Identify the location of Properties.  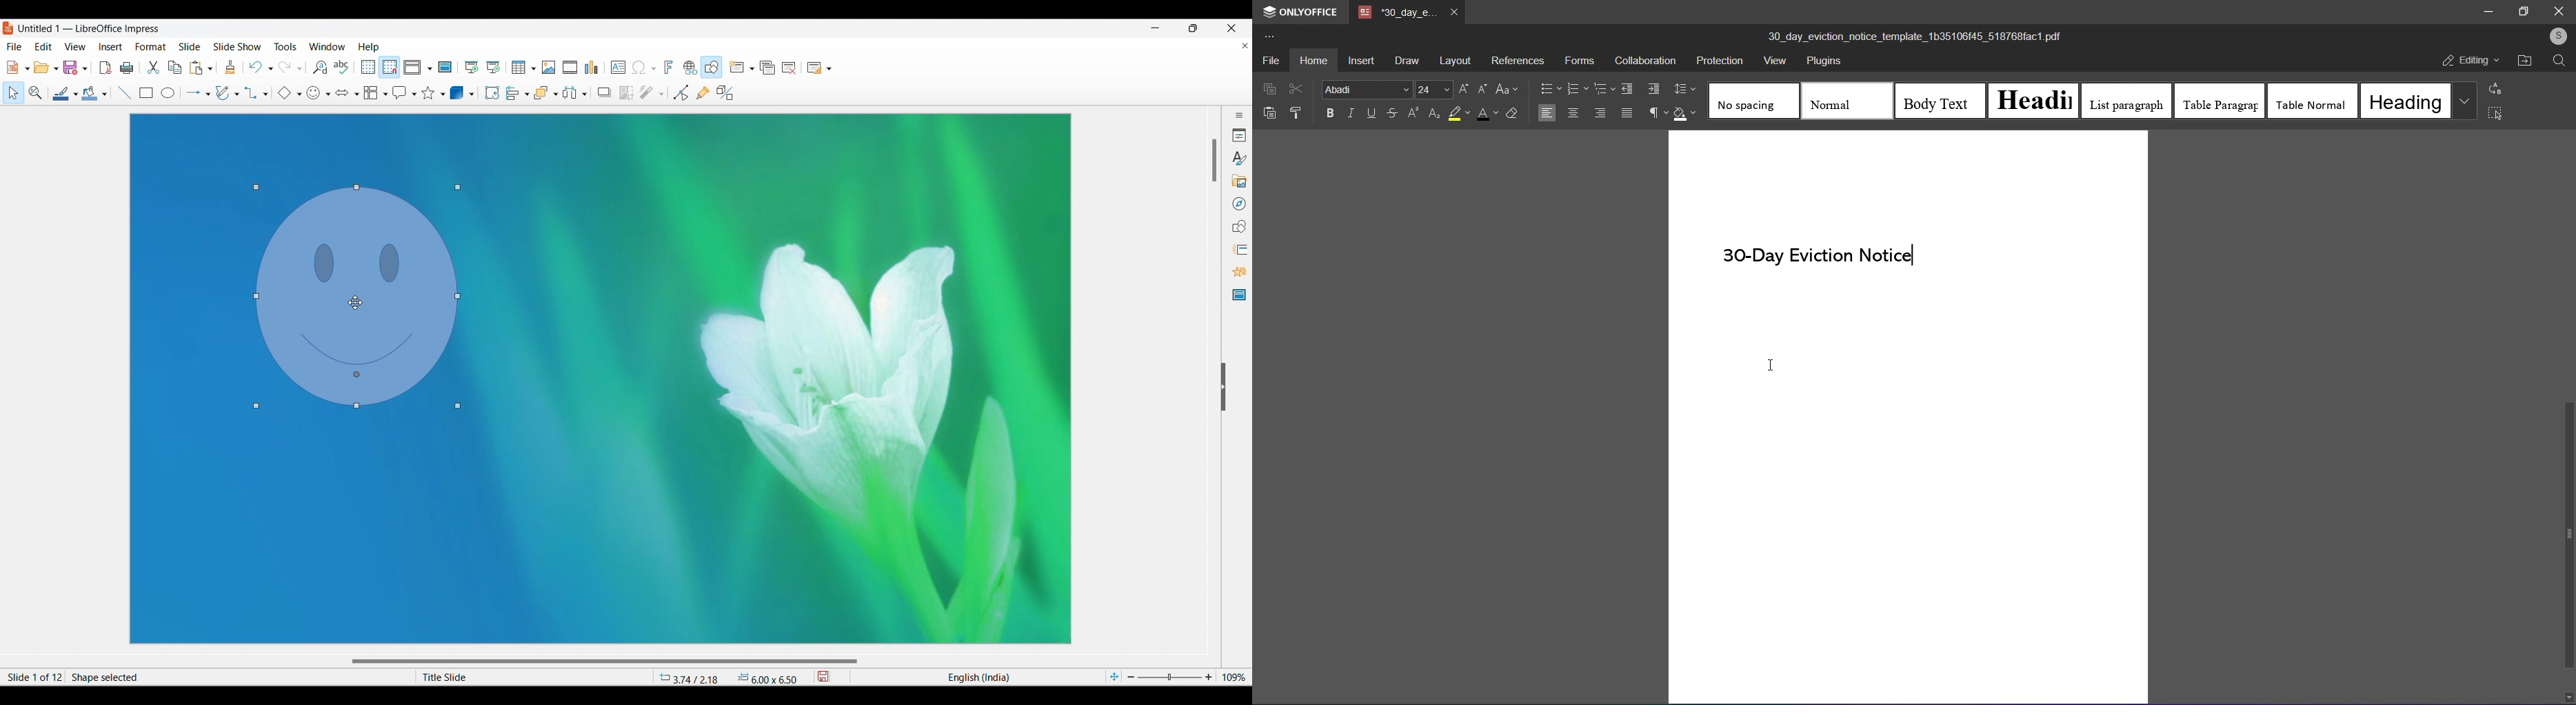
(1240, 135).